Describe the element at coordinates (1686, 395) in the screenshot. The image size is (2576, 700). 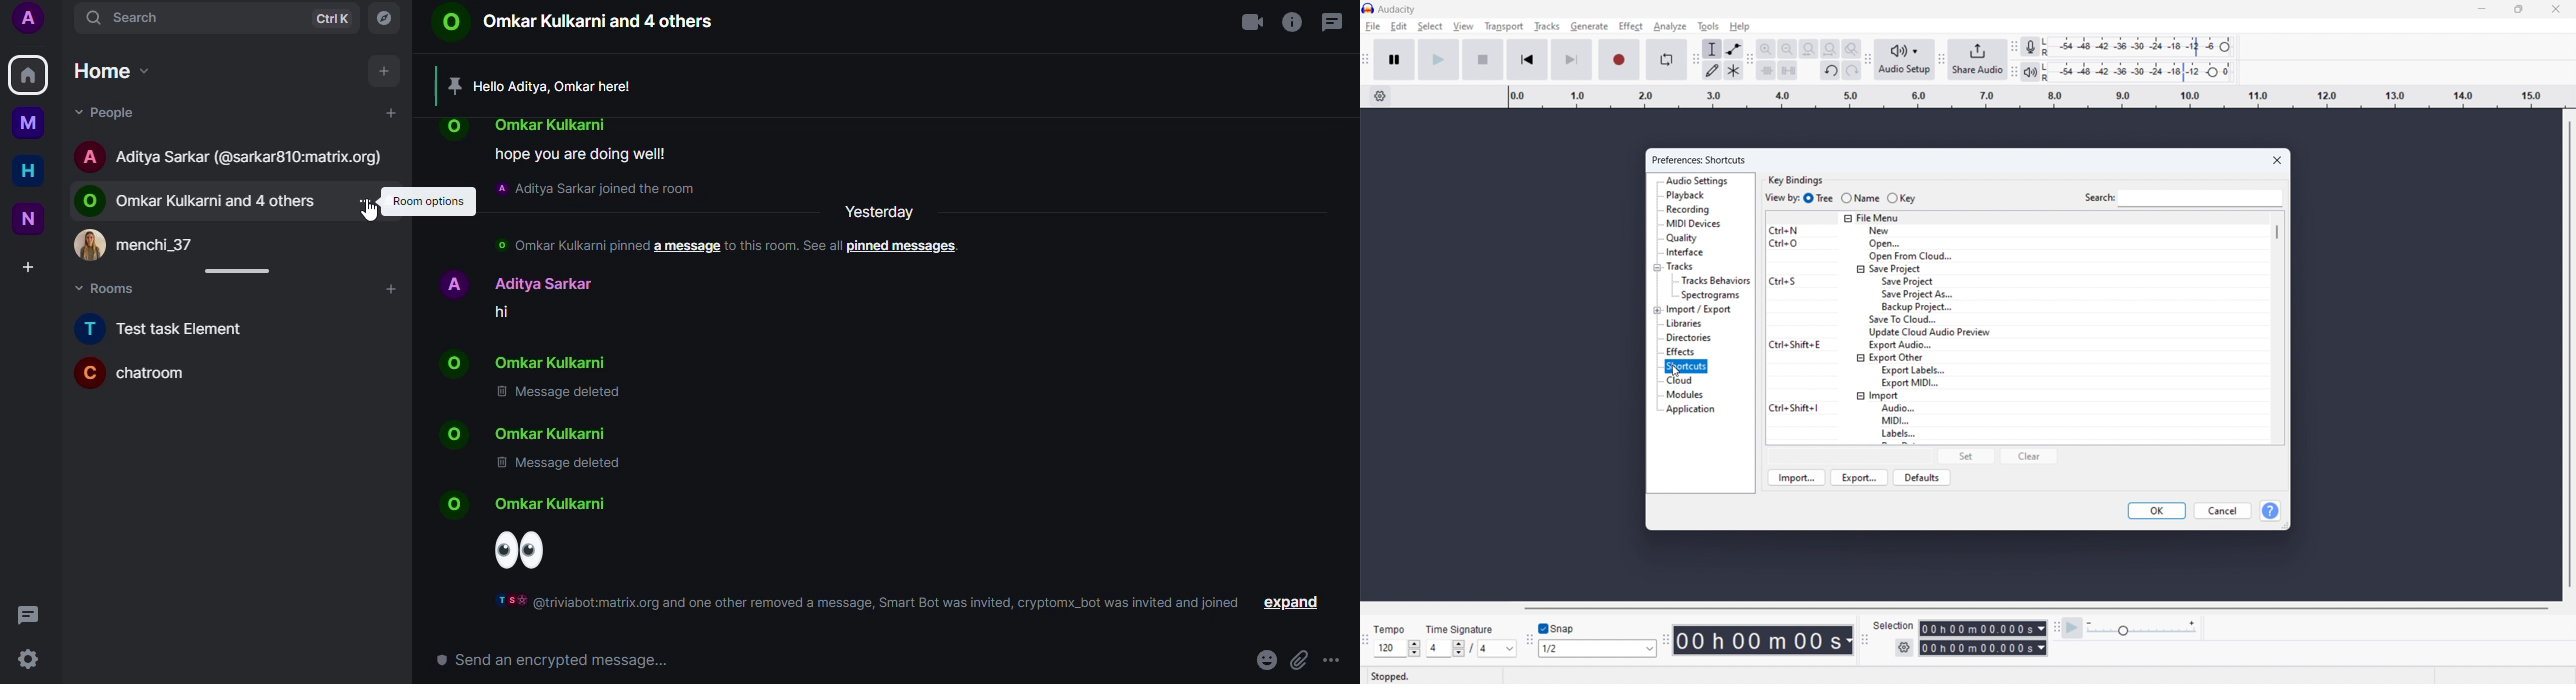
I see `modules` at that location.